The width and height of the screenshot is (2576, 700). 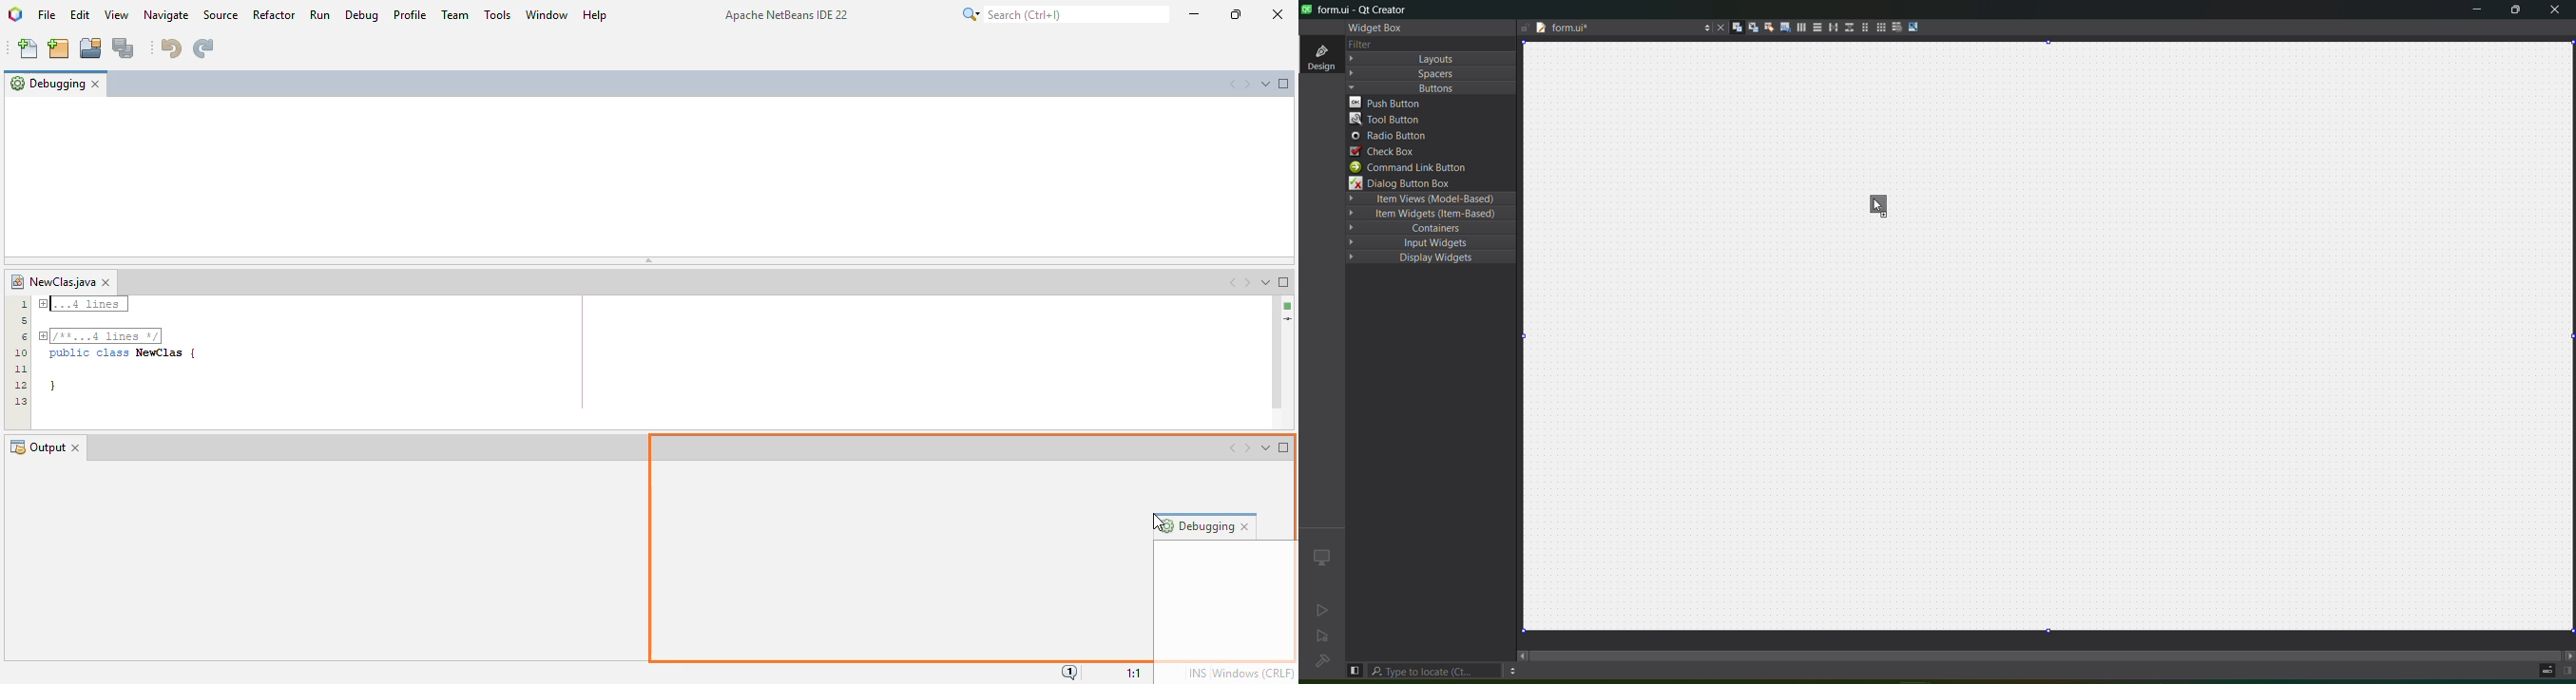 What do you see at coordinates (1783, 28) in the screenshot?
I see `edit tab order` at bounding box center [1783, 28].